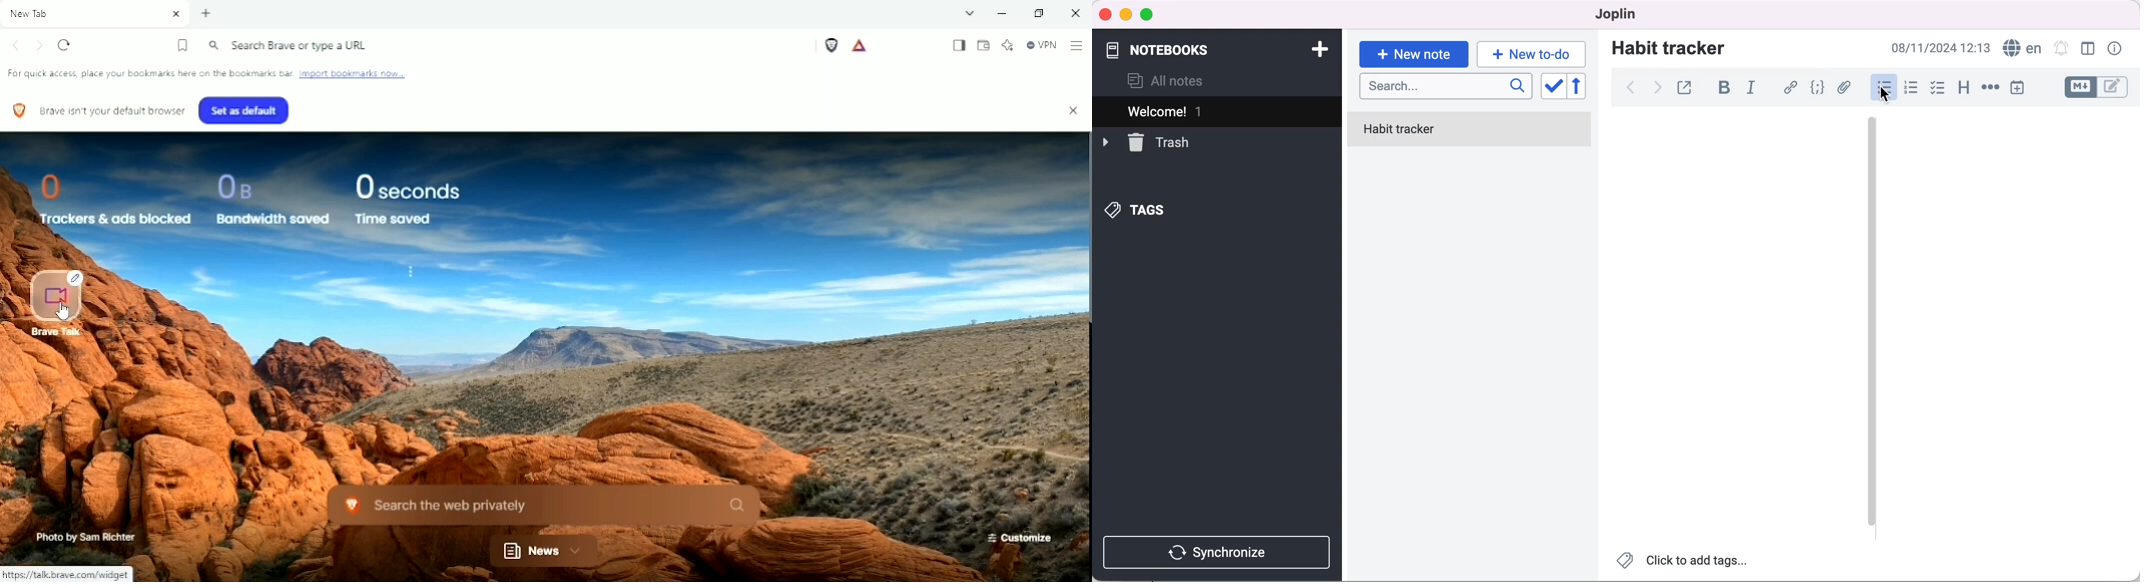 This screenshot has height=588, width=2156. I want to click on note properties, so click(2116, 49).